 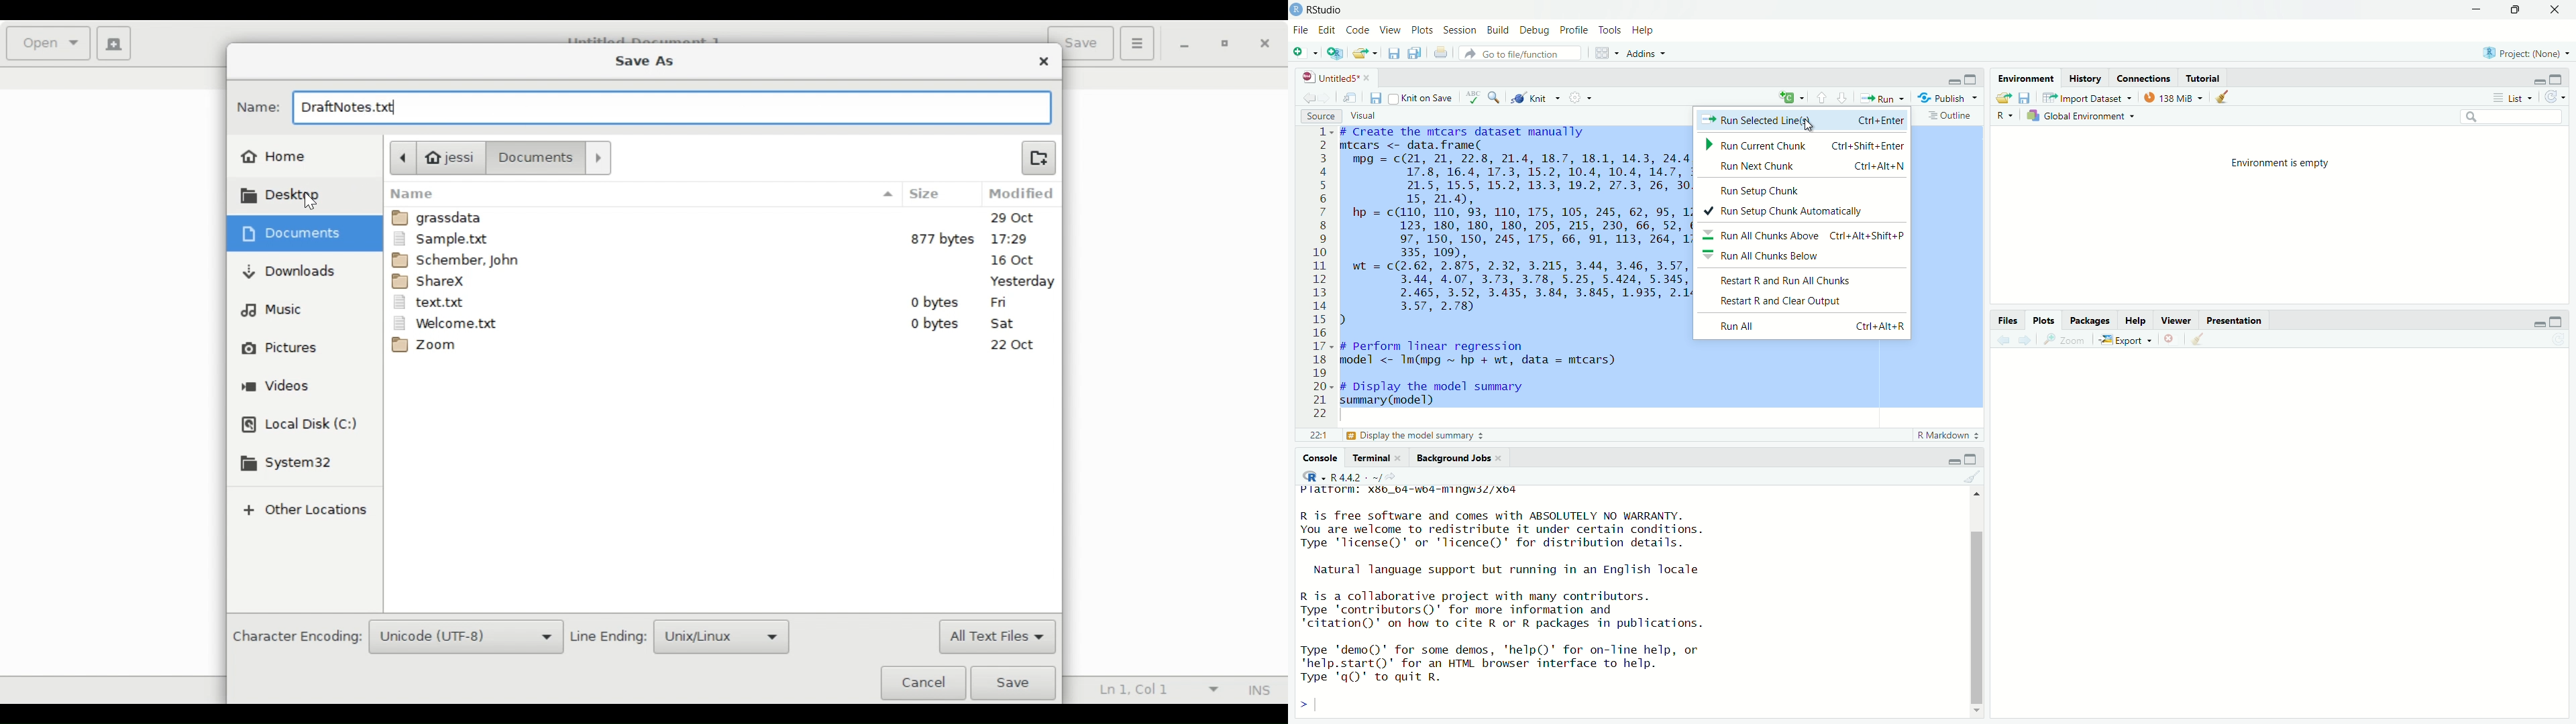 I want to click on session, so click(x=1460, y=31).